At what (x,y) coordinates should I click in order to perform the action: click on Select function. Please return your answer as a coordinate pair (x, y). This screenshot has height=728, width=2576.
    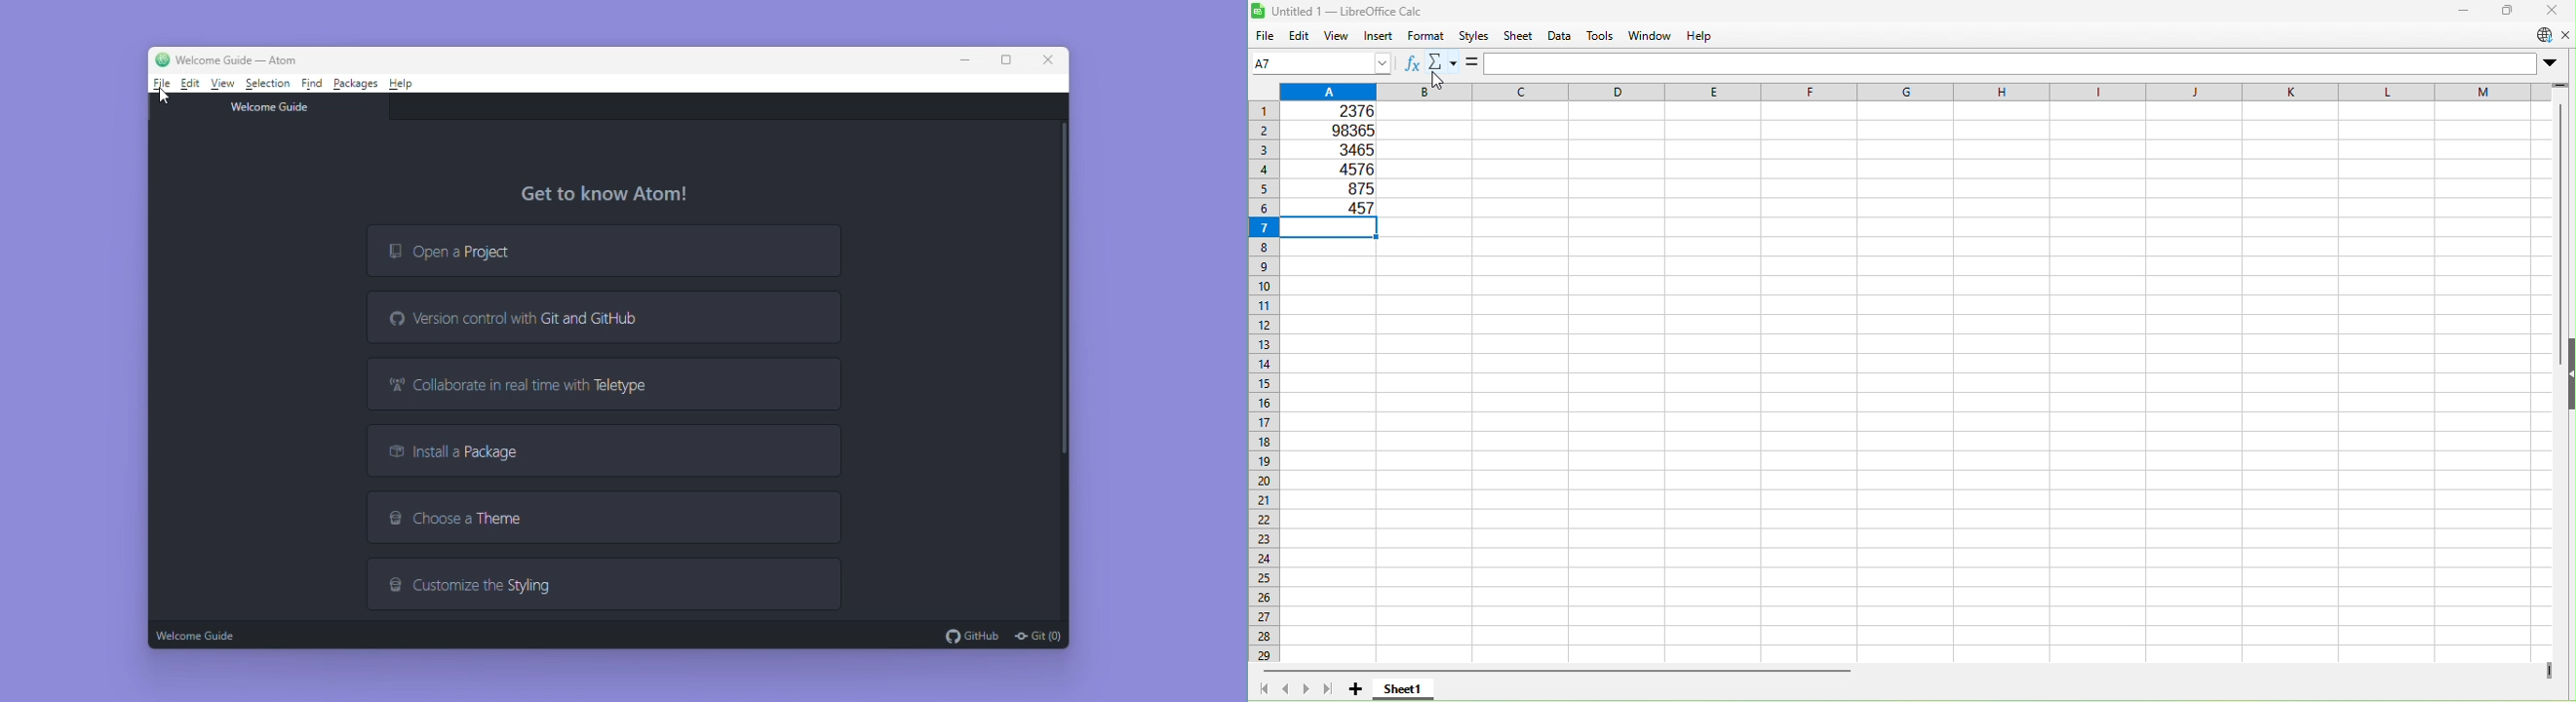
    Looking at the image, I should click on (1445, 60).